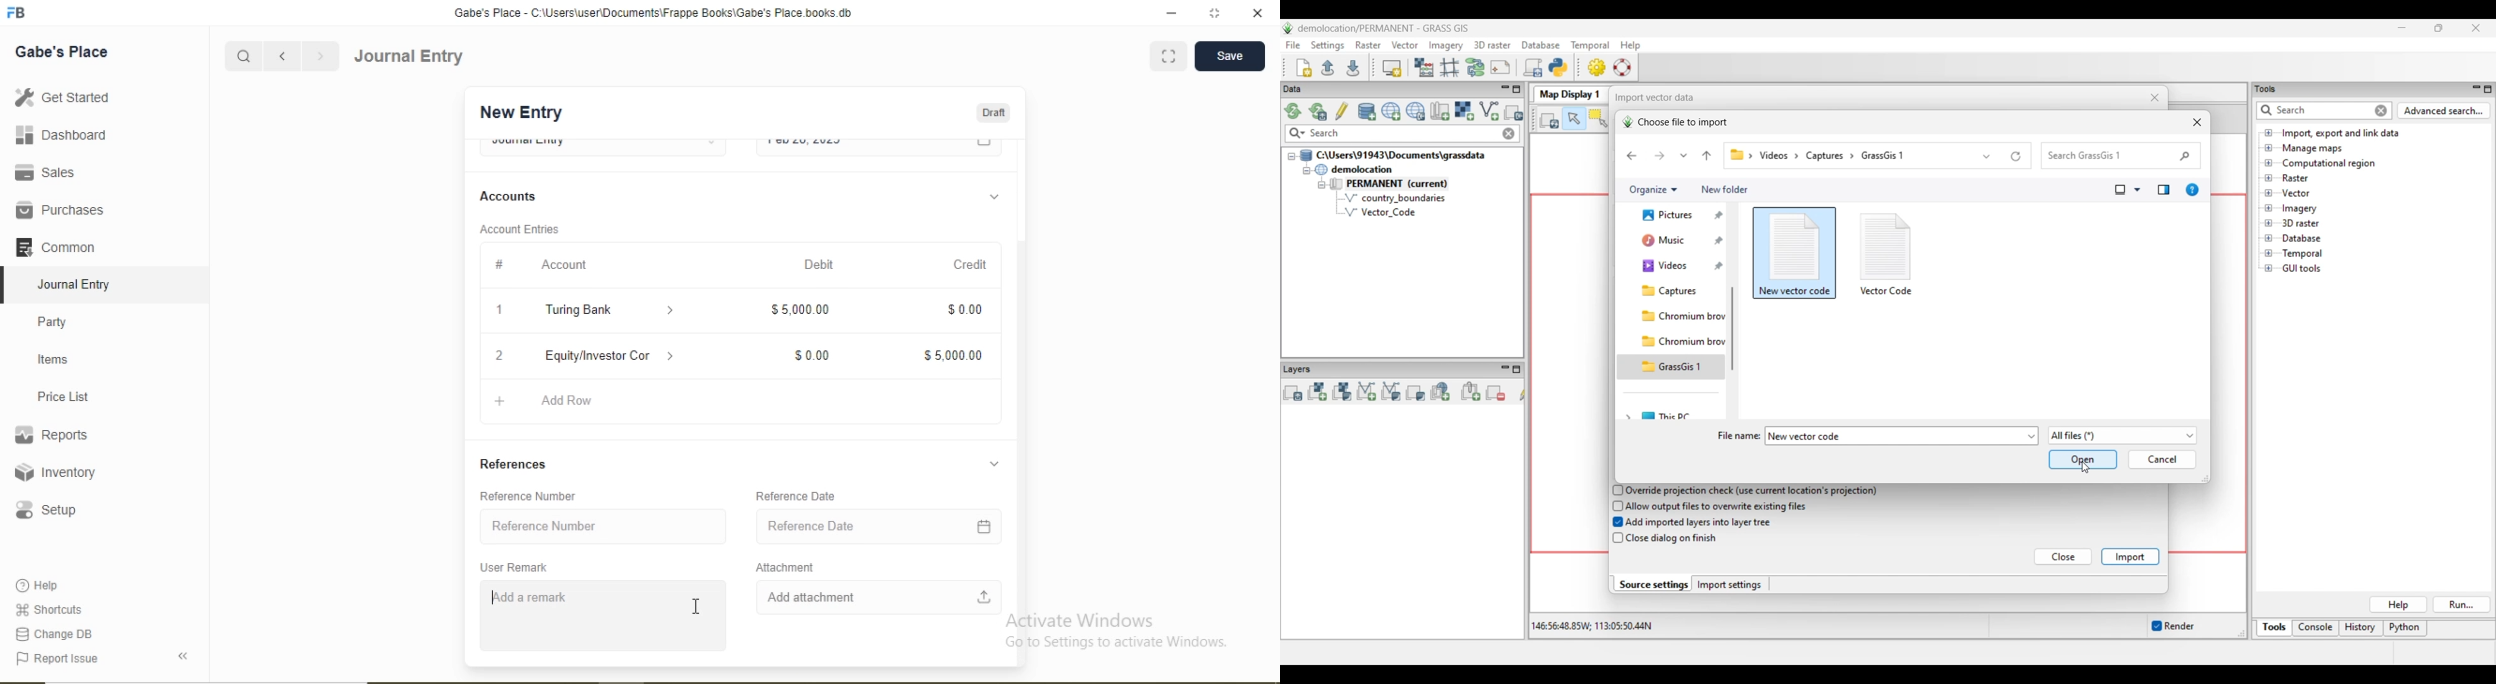 This screenshot has height=700, width=2520. Describe the element at coordinates (795, 496) in the screenshot. I see `Reference Date` at that location.